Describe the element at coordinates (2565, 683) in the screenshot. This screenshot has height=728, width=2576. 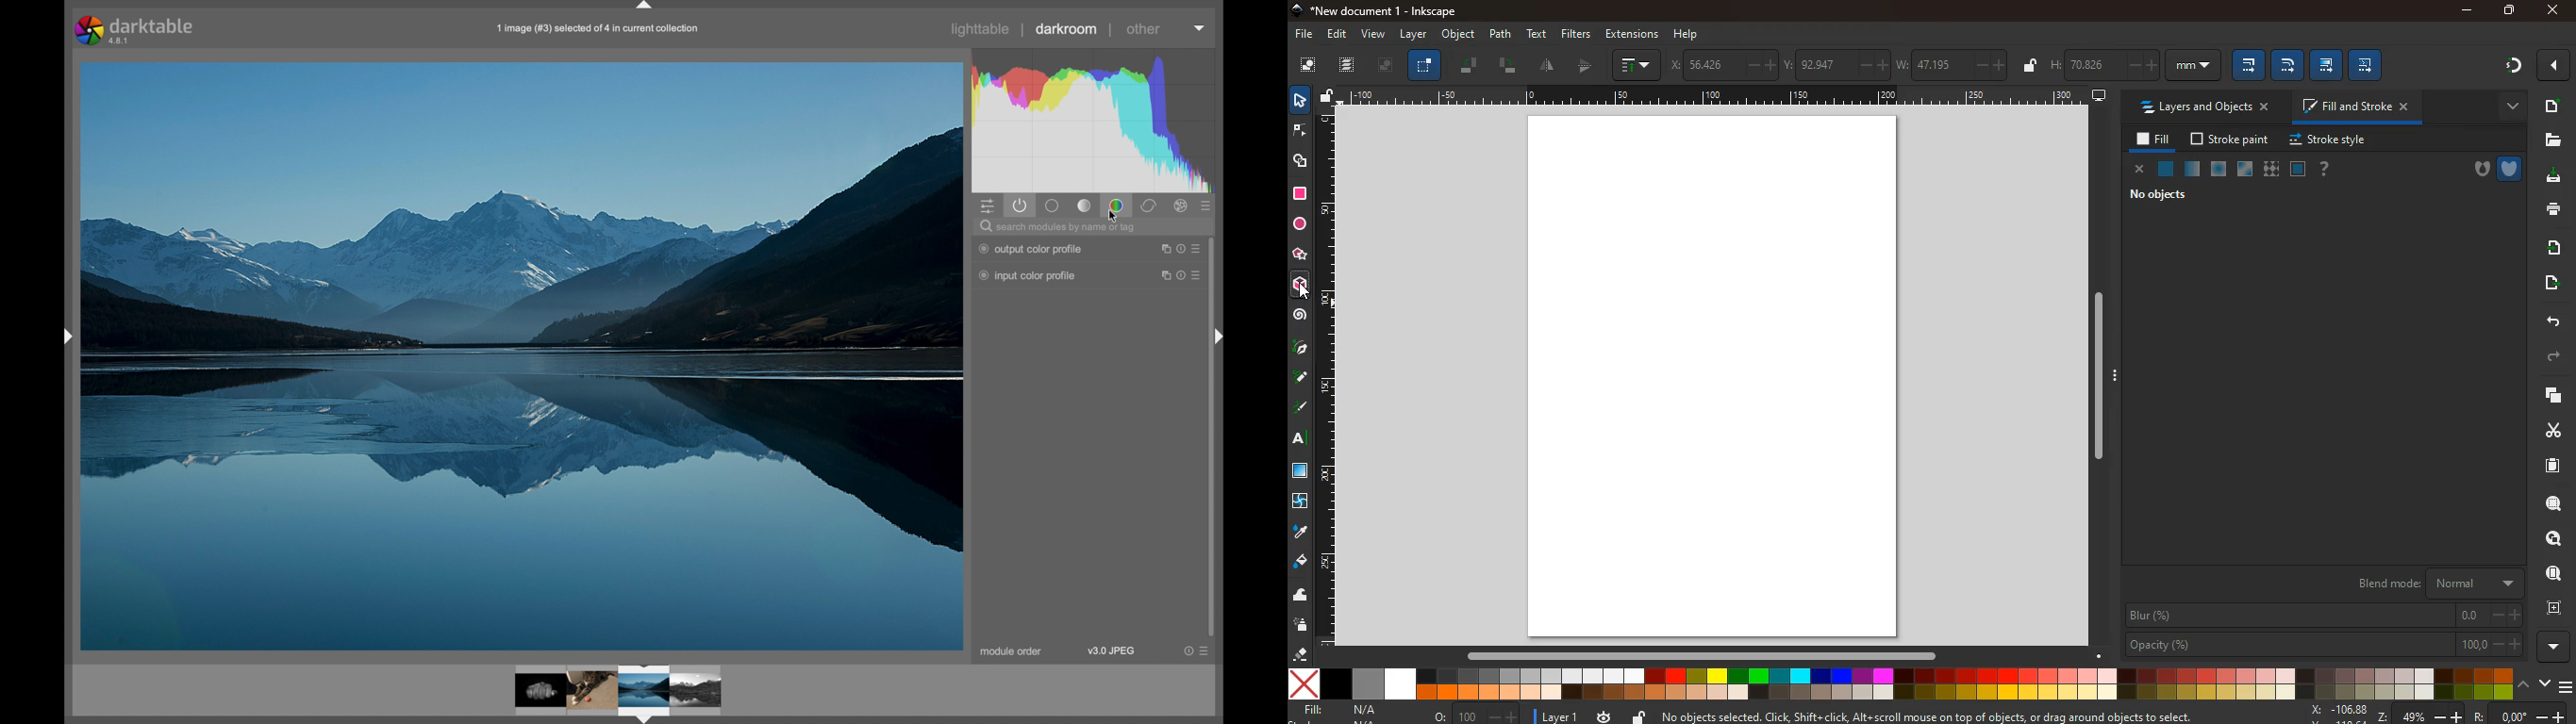
I see `menu` at that location.